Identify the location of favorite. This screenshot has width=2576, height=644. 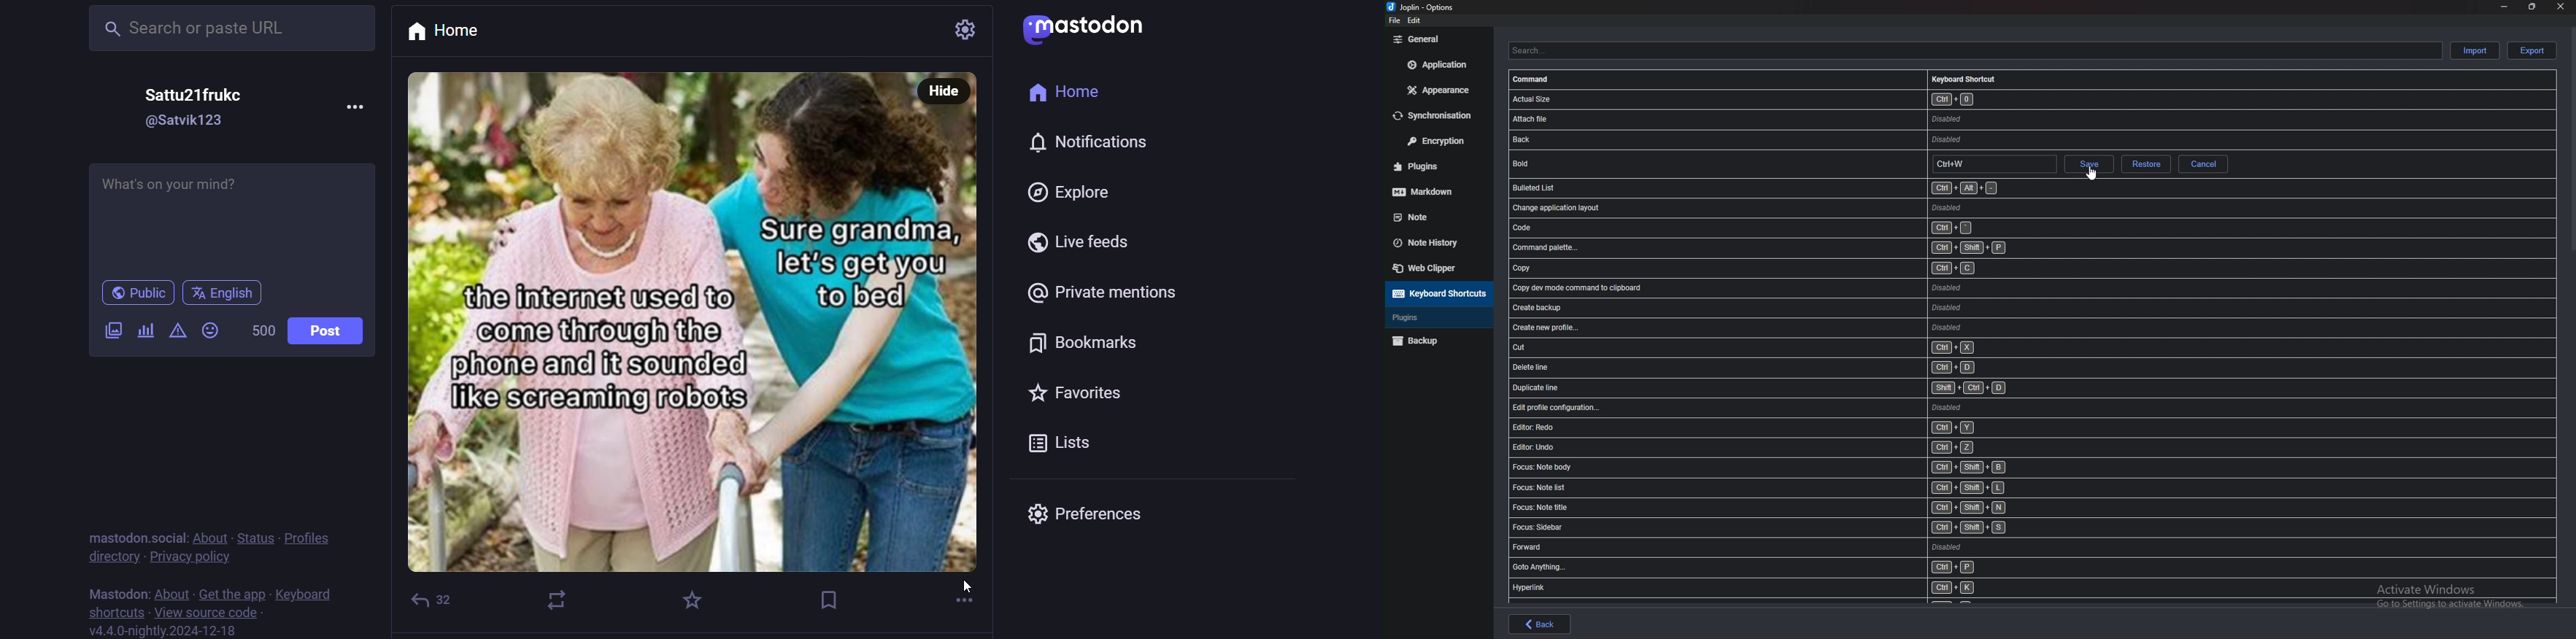
(1091, 390).